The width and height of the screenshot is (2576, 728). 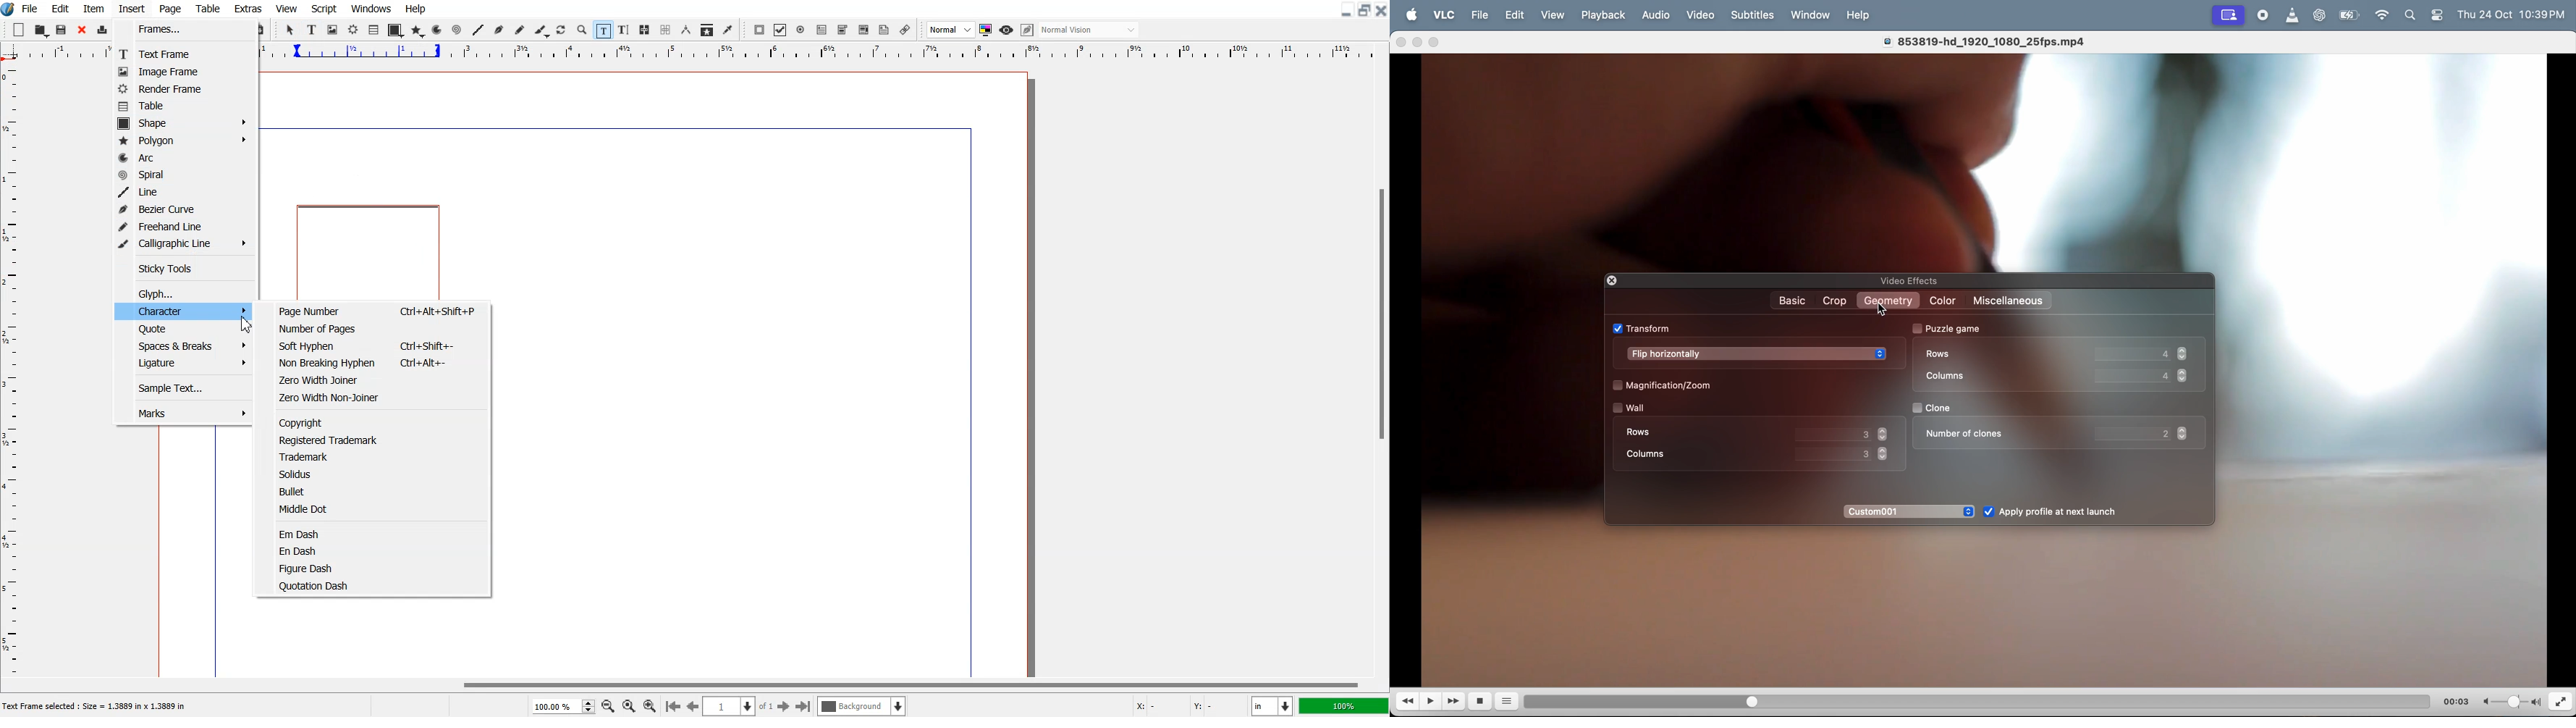 I want to click on time and date, so click(x=2515, y=14).